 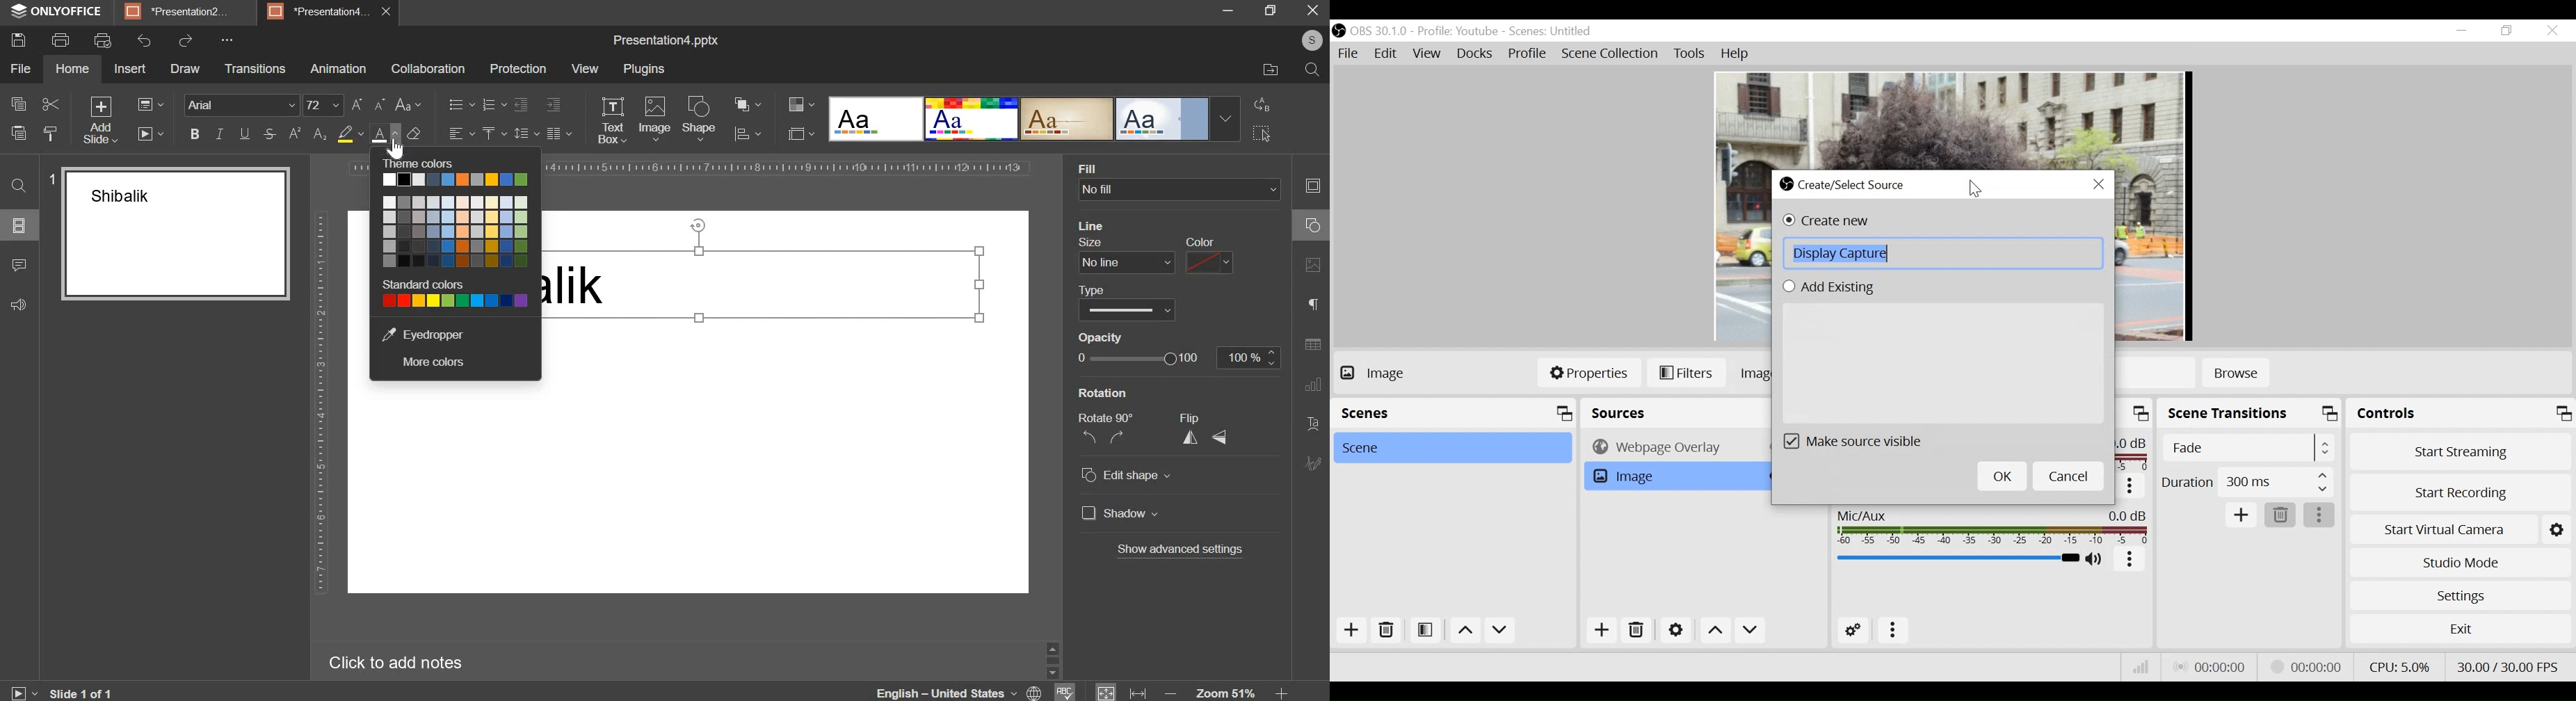 I want to click on Presentation.pptx, so click(x=658, y=39).